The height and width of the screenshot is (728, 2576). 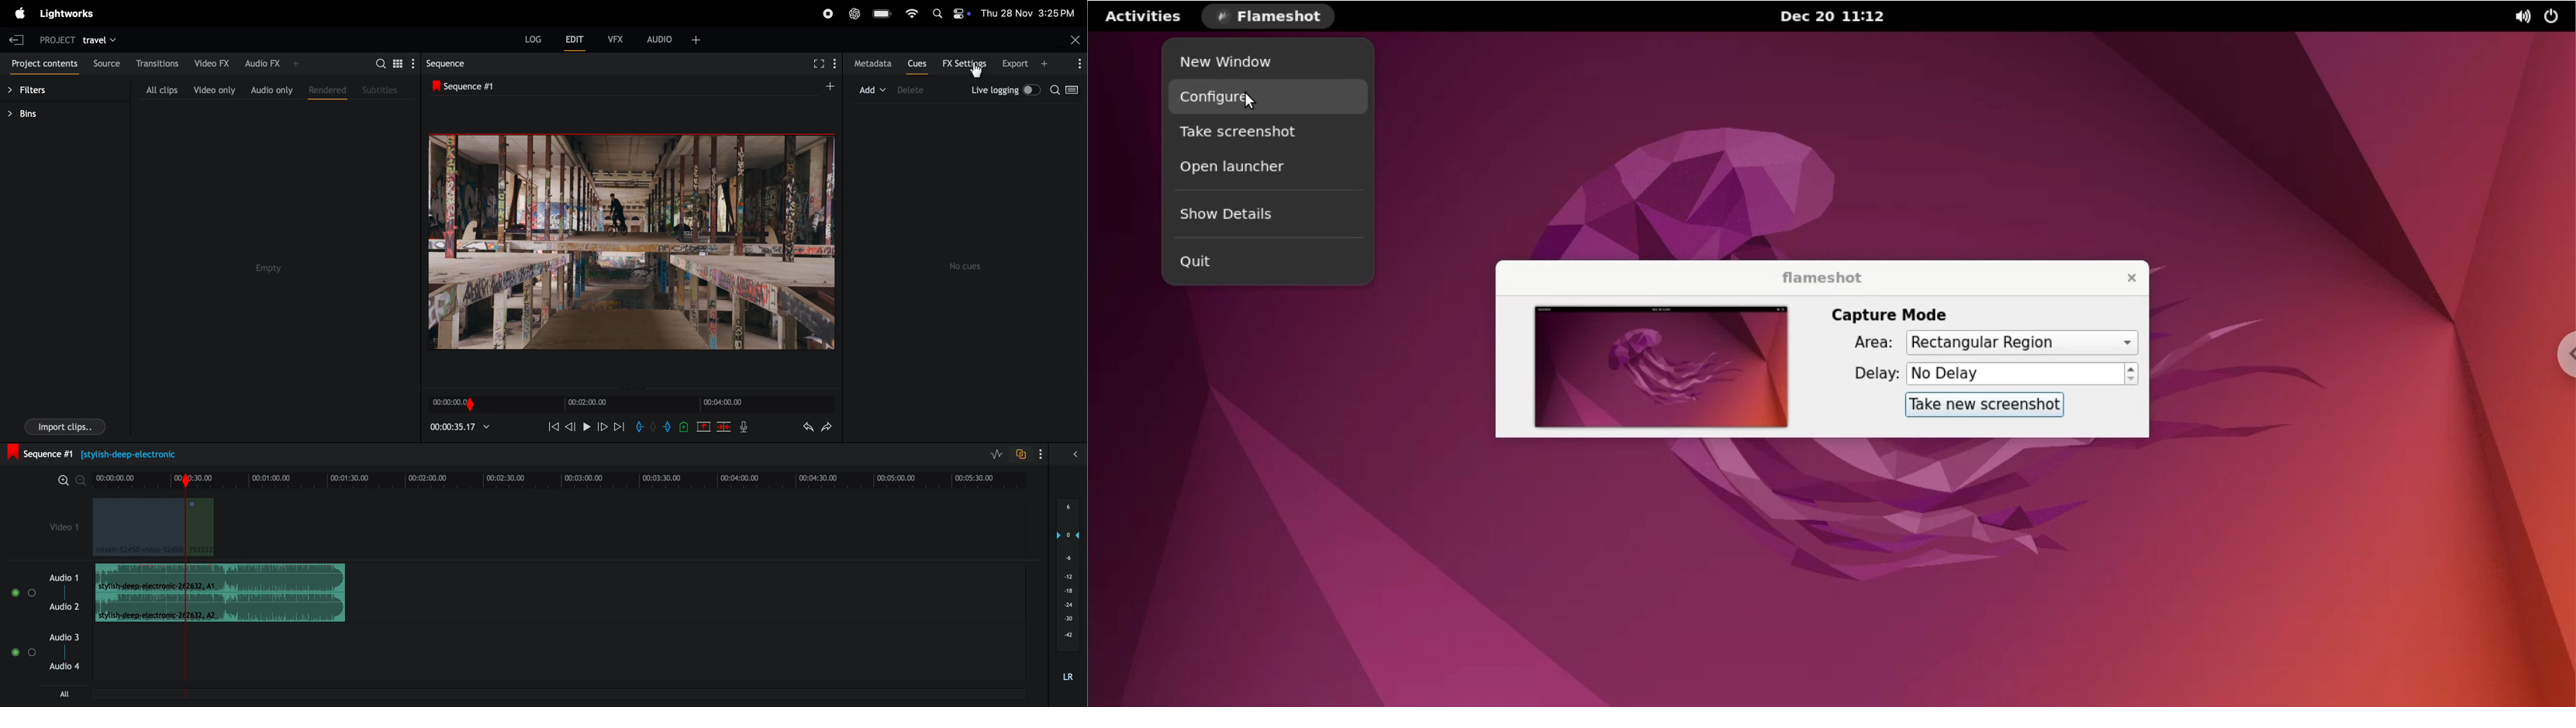 I want to click on searches, so click(x=1067, y=90).